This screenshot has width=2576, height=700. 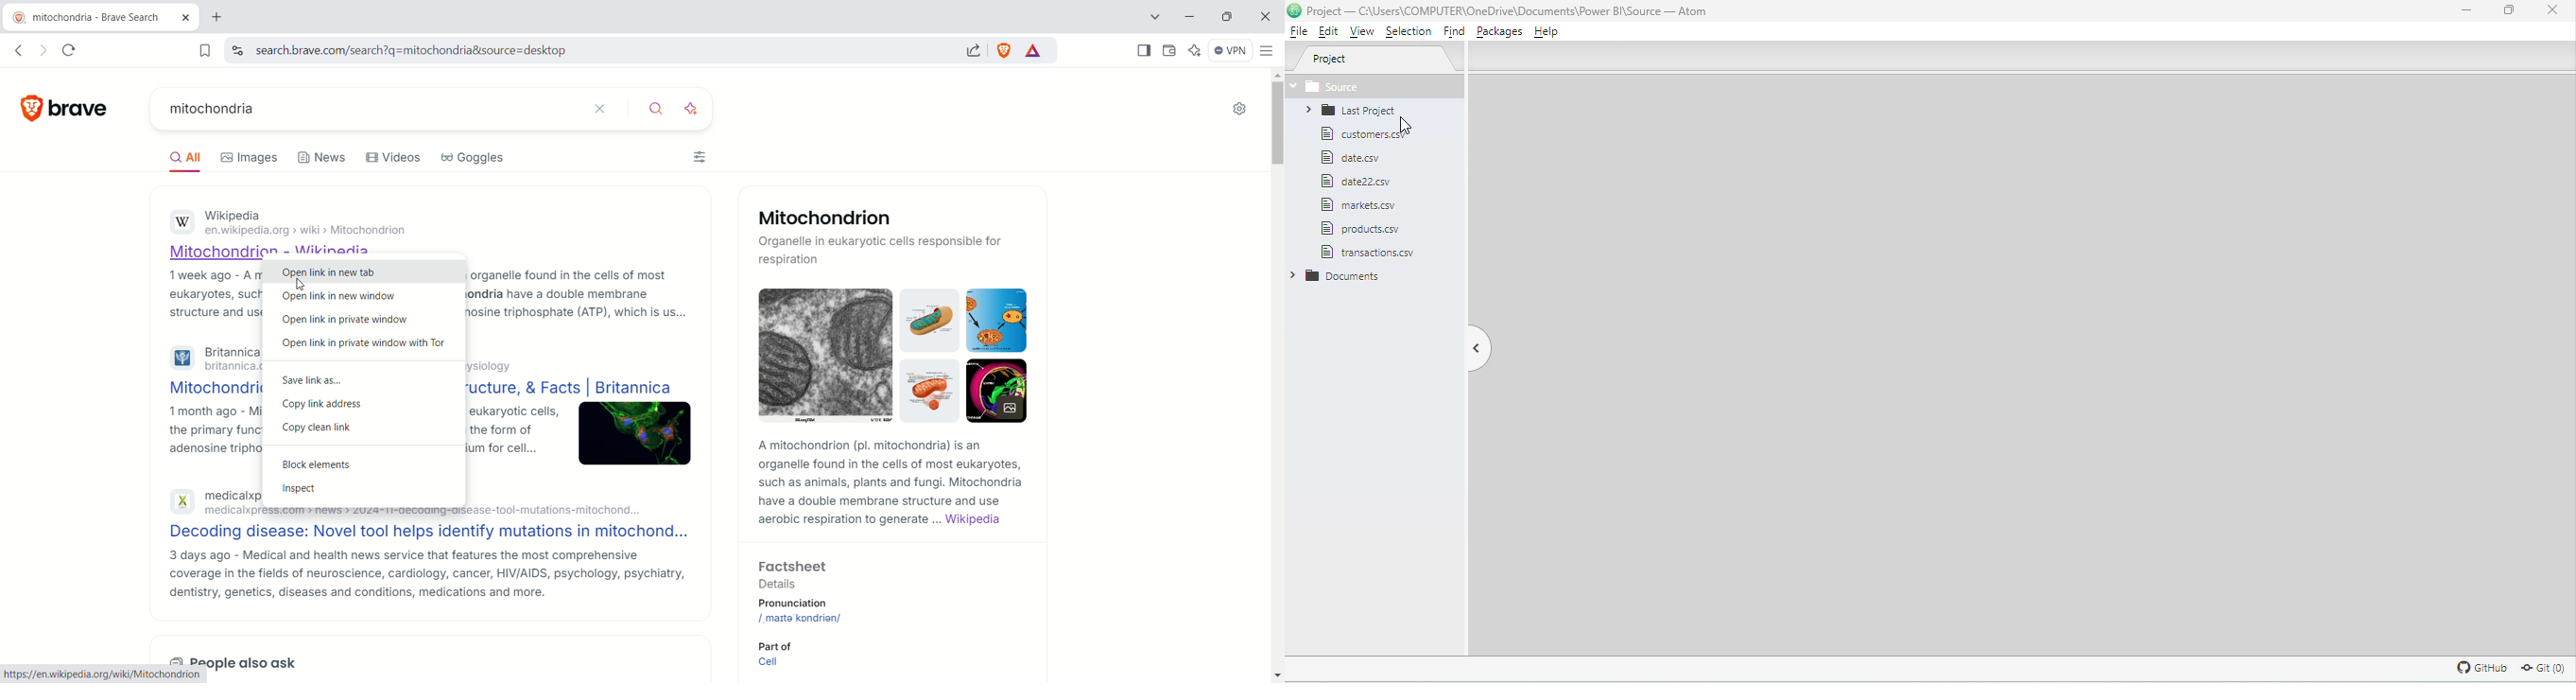 I want to click on Project, so click(x=1376, y=60).